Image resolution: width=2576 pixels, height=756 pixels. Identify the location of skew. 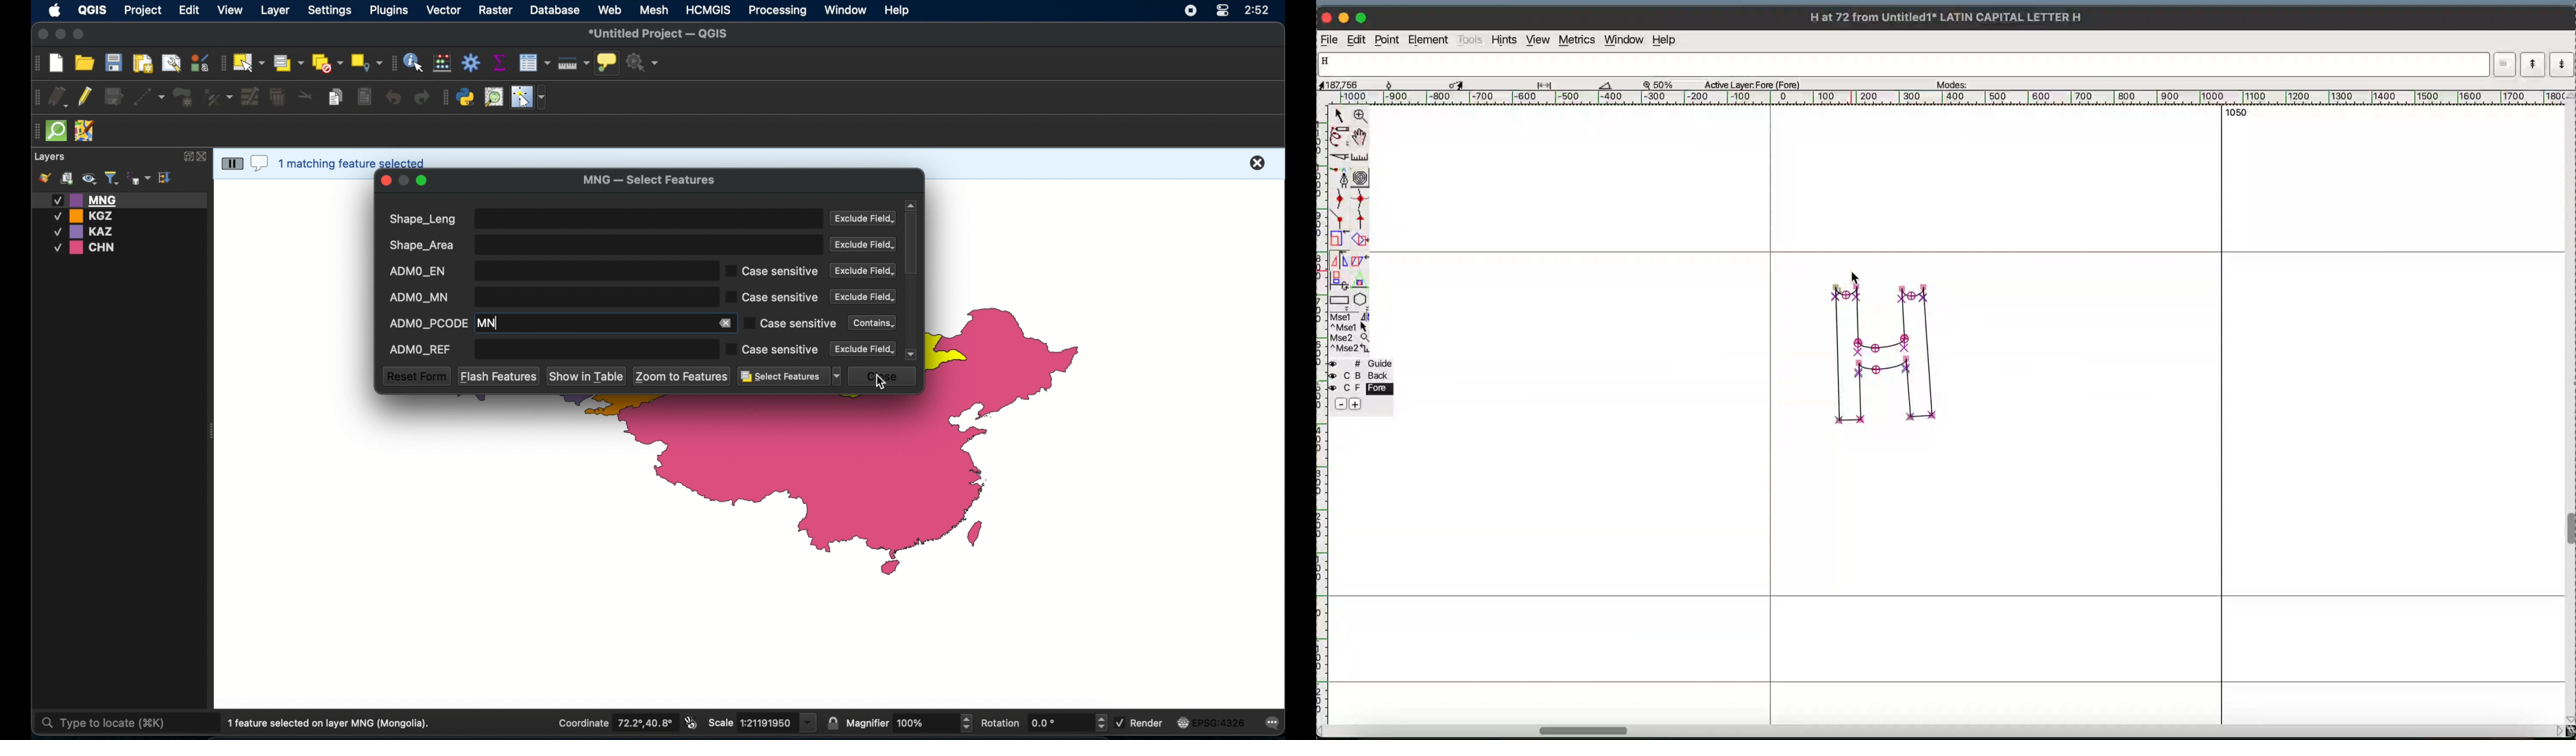
(1361, 259).